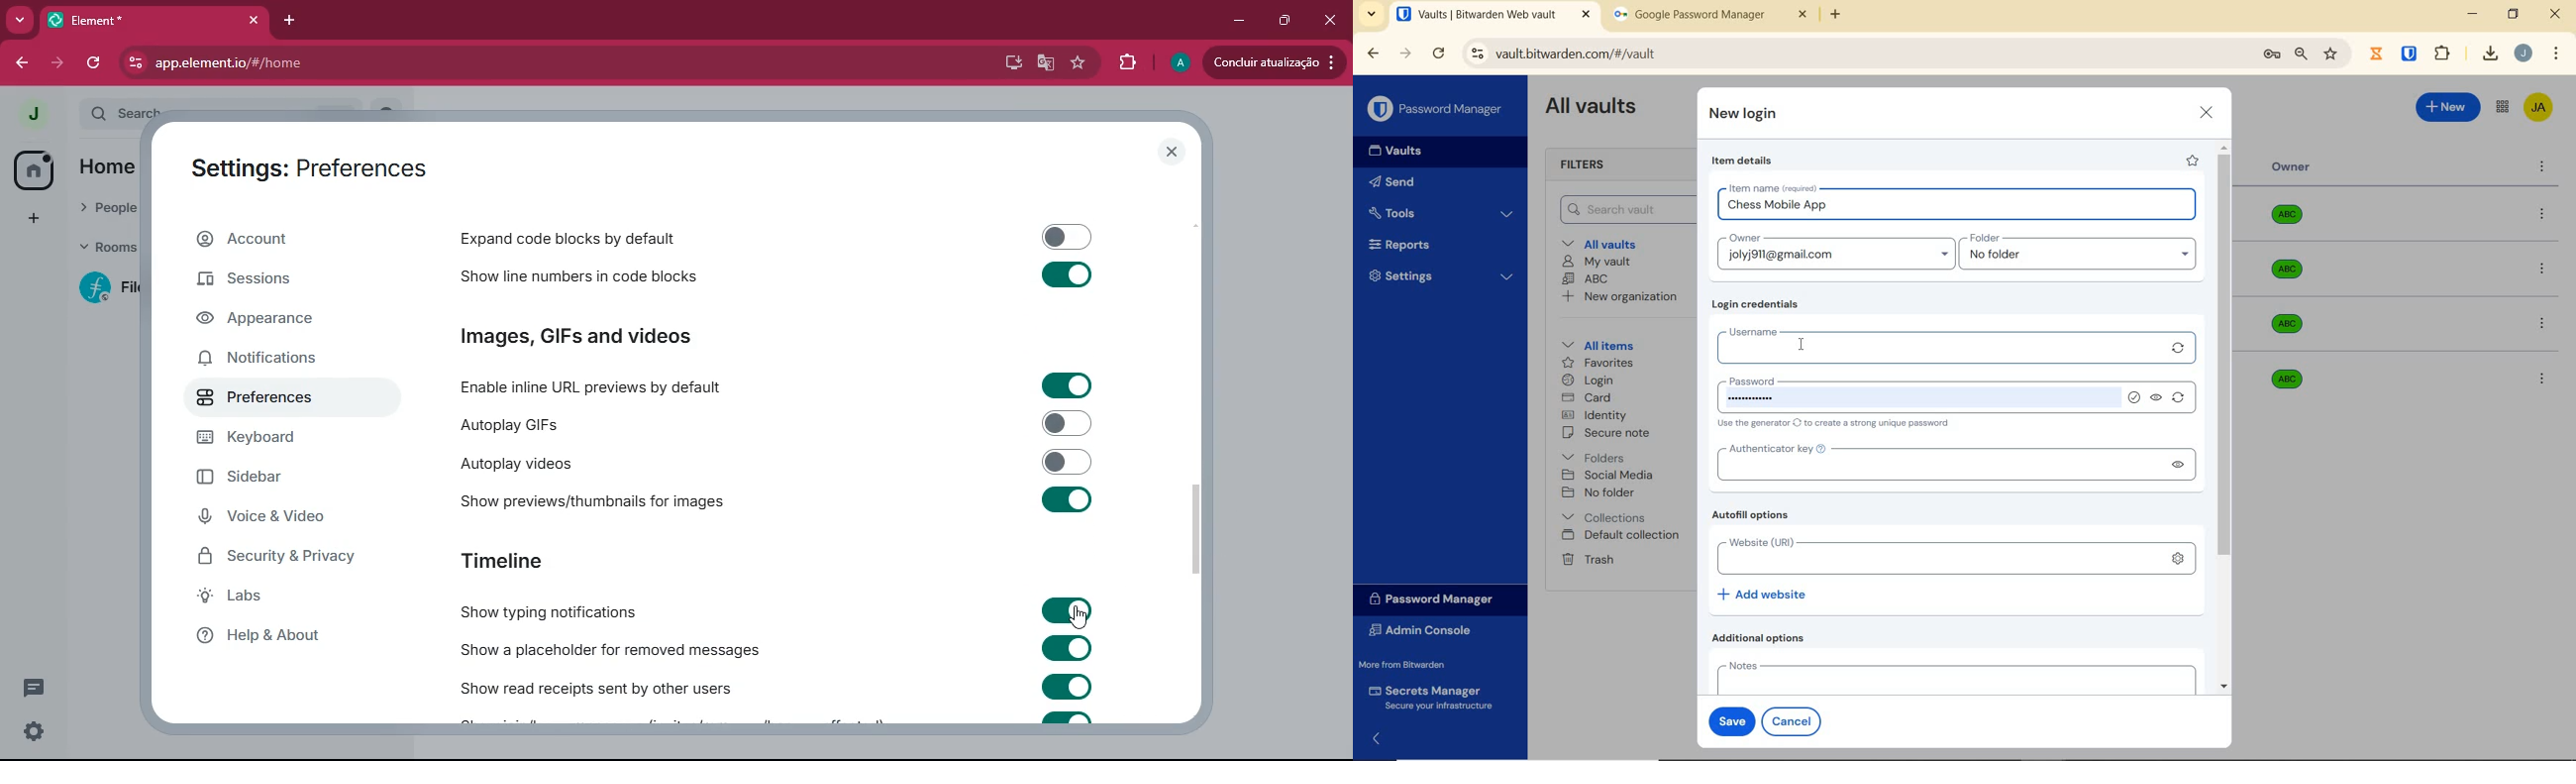 This screenshot has height=784, width=2576. Describe the element at coordinates (1493, 15) in the screenshot. I see `open tab` at that location.